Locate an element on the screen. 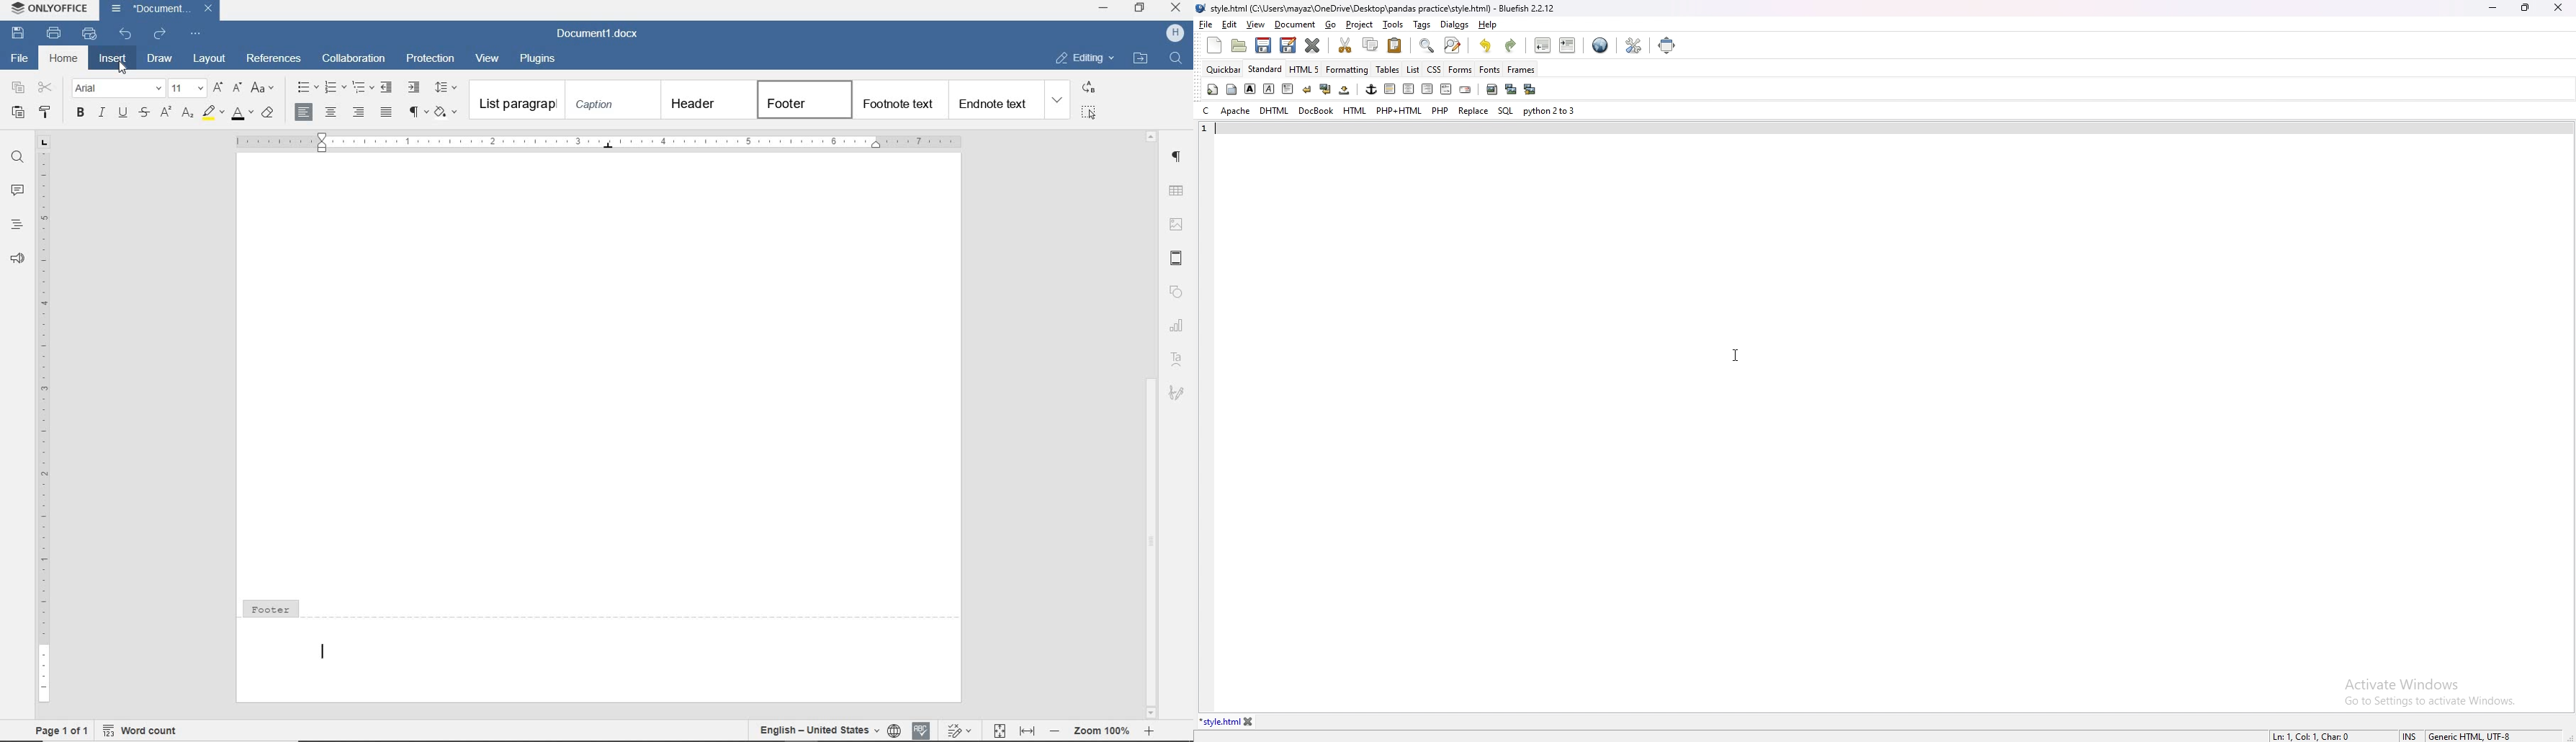 This screenshot has width=2576, height=756. view is located at coordinates (1255, 24).